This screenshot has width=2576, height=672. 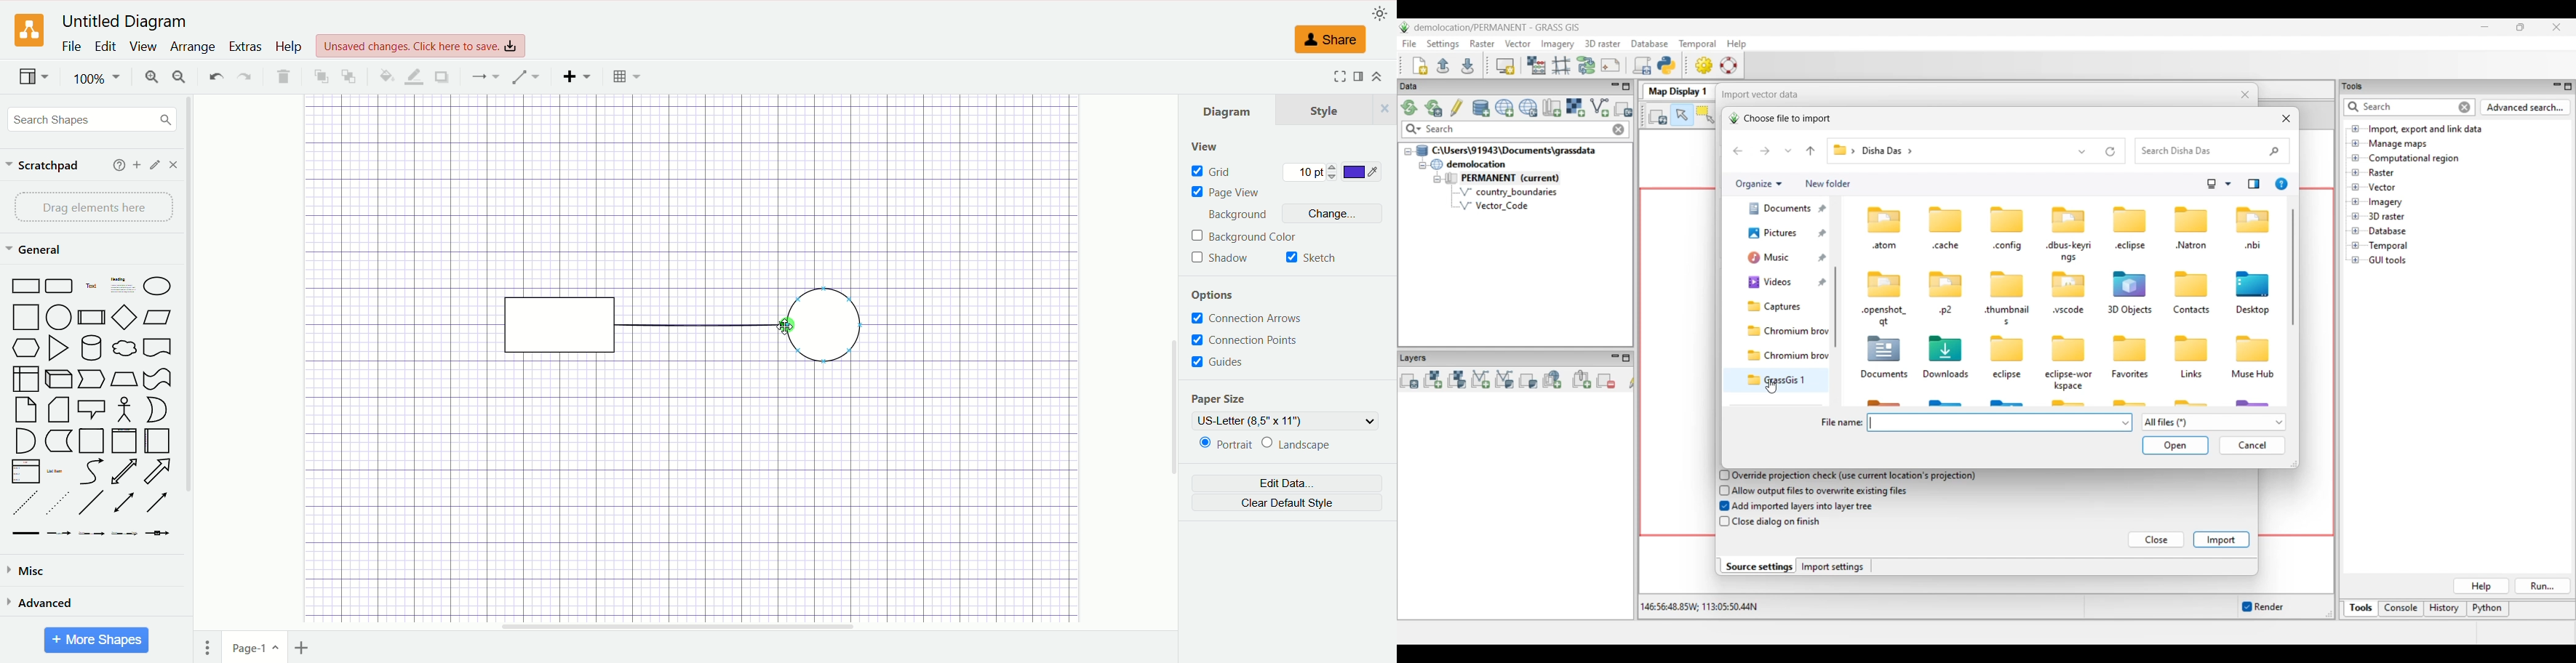 I want to click on line color, so click(x=415, y=77).